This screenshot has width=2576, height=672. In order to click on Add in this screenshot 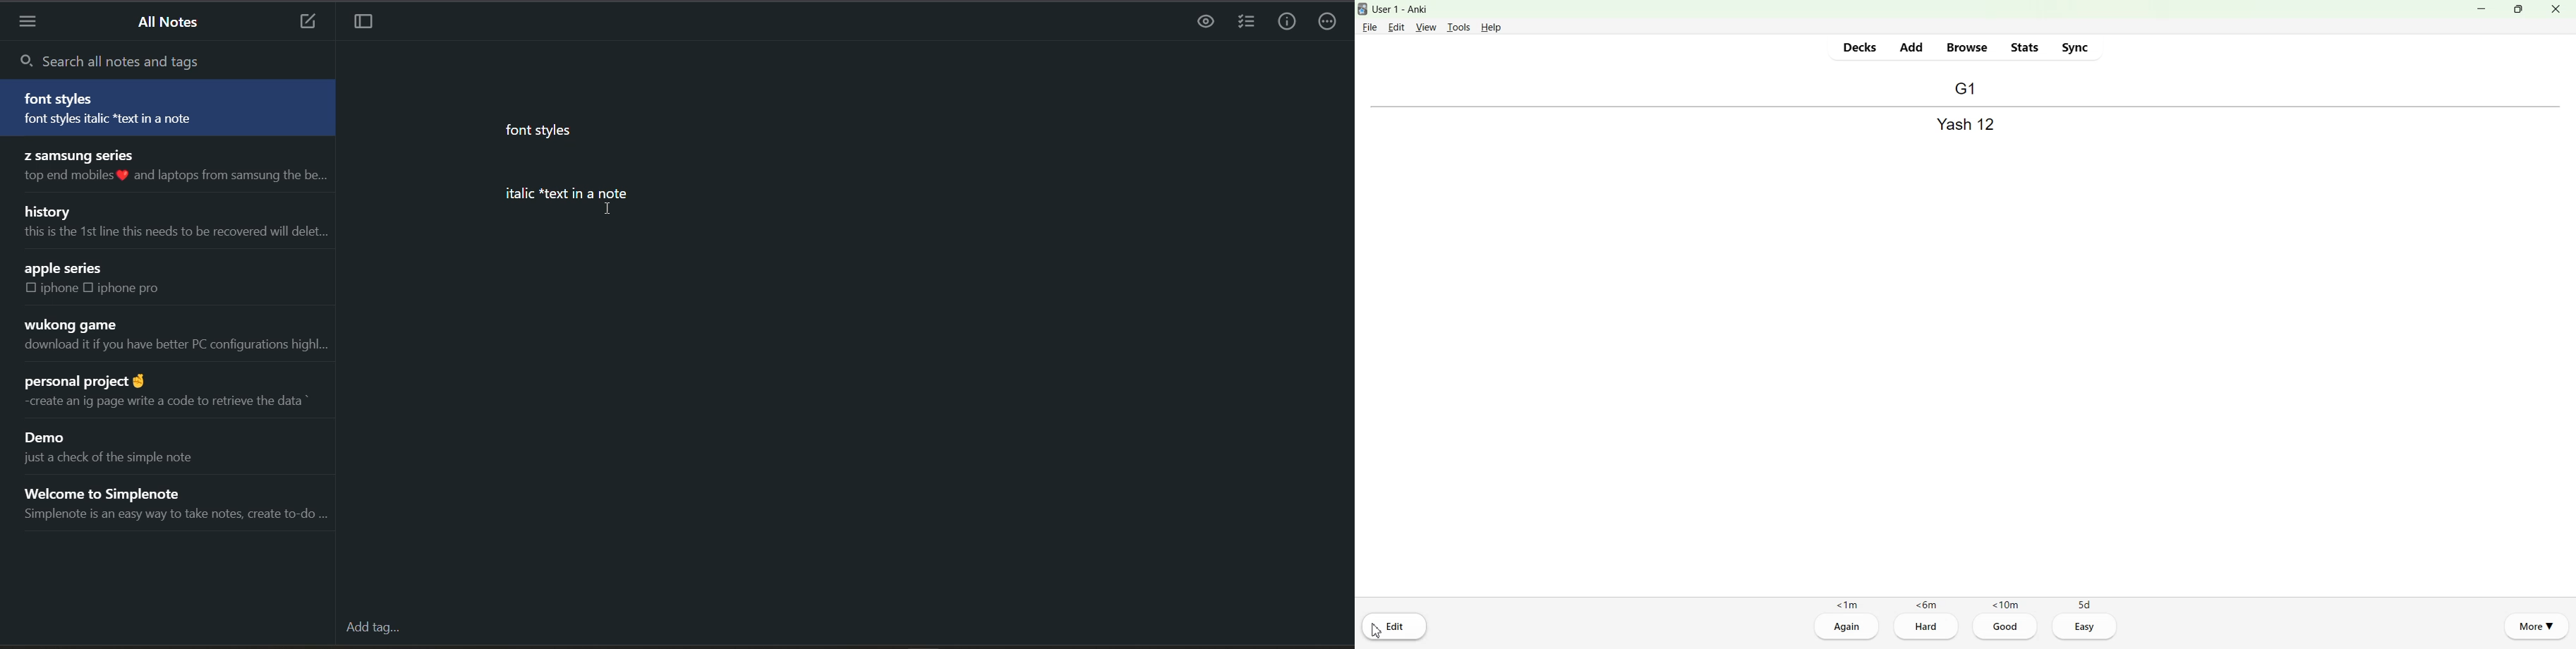, I will do `click(1911, 47)`.